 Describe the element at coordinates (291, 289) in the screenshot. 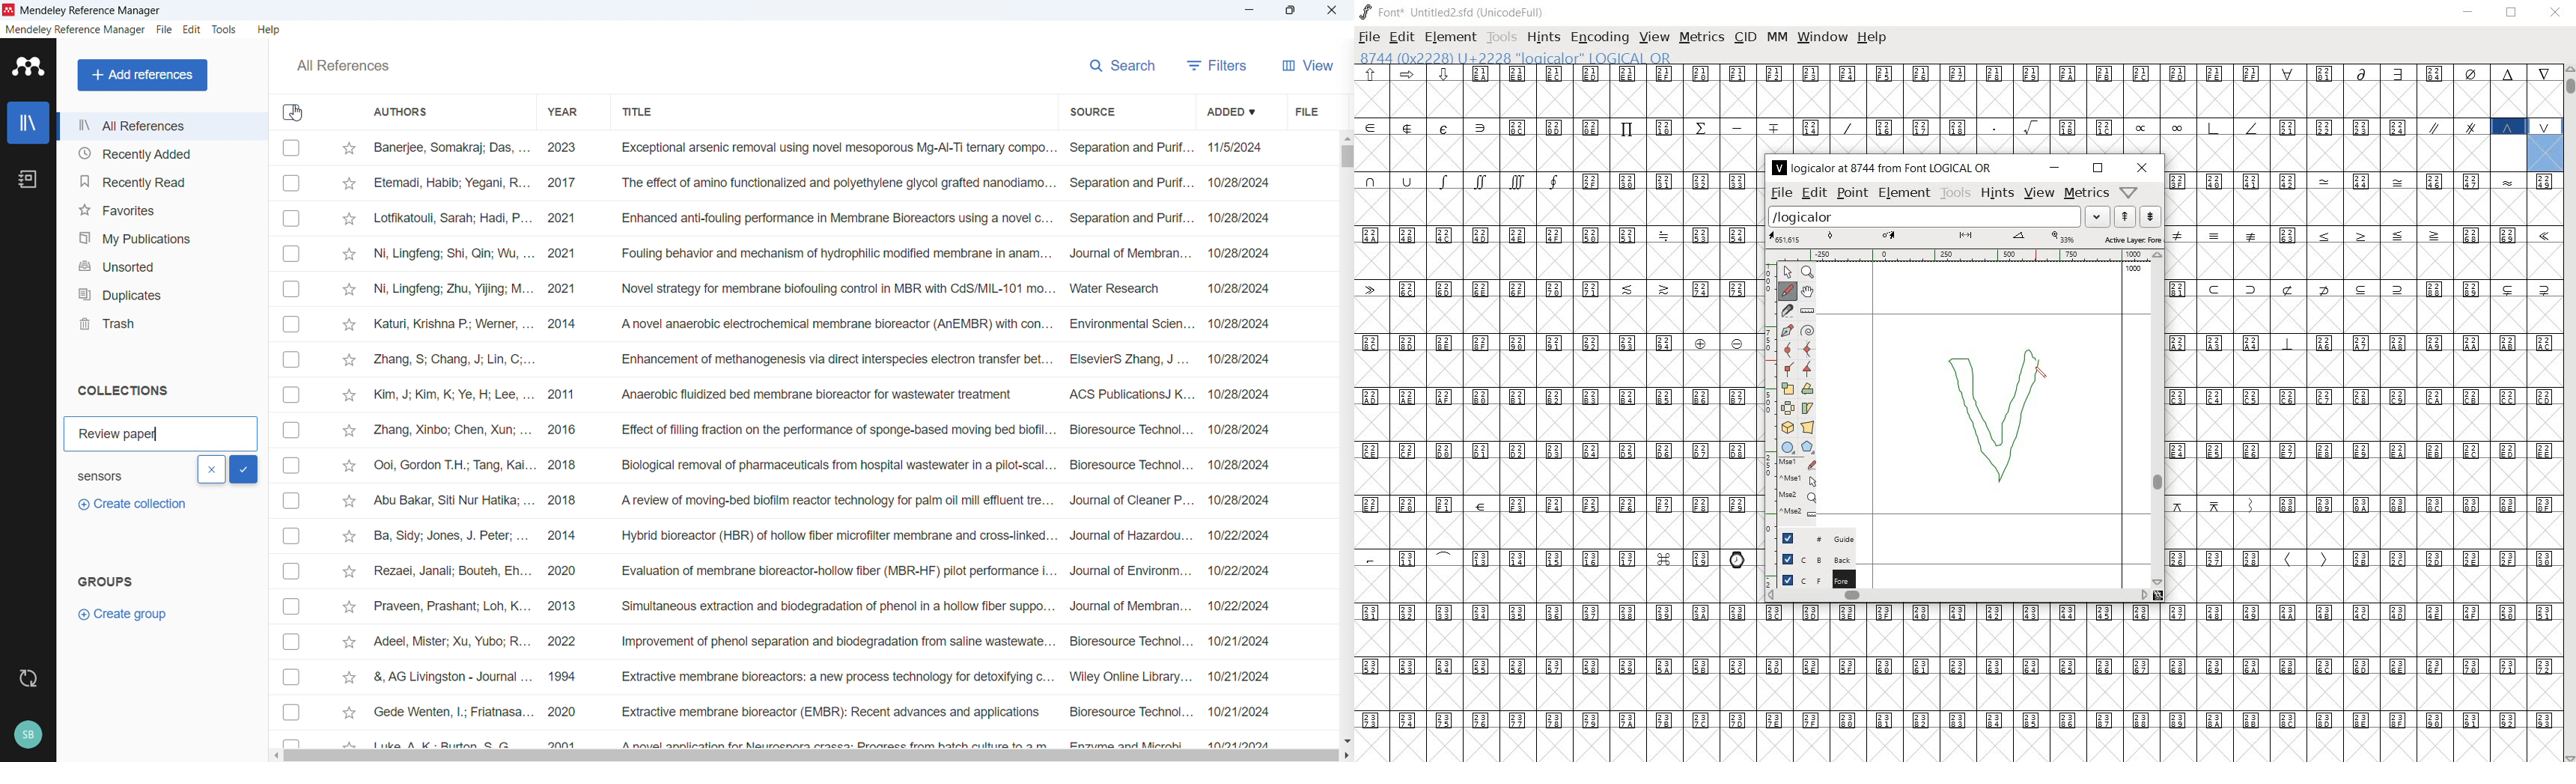

I see `Select respective publication` at that location.